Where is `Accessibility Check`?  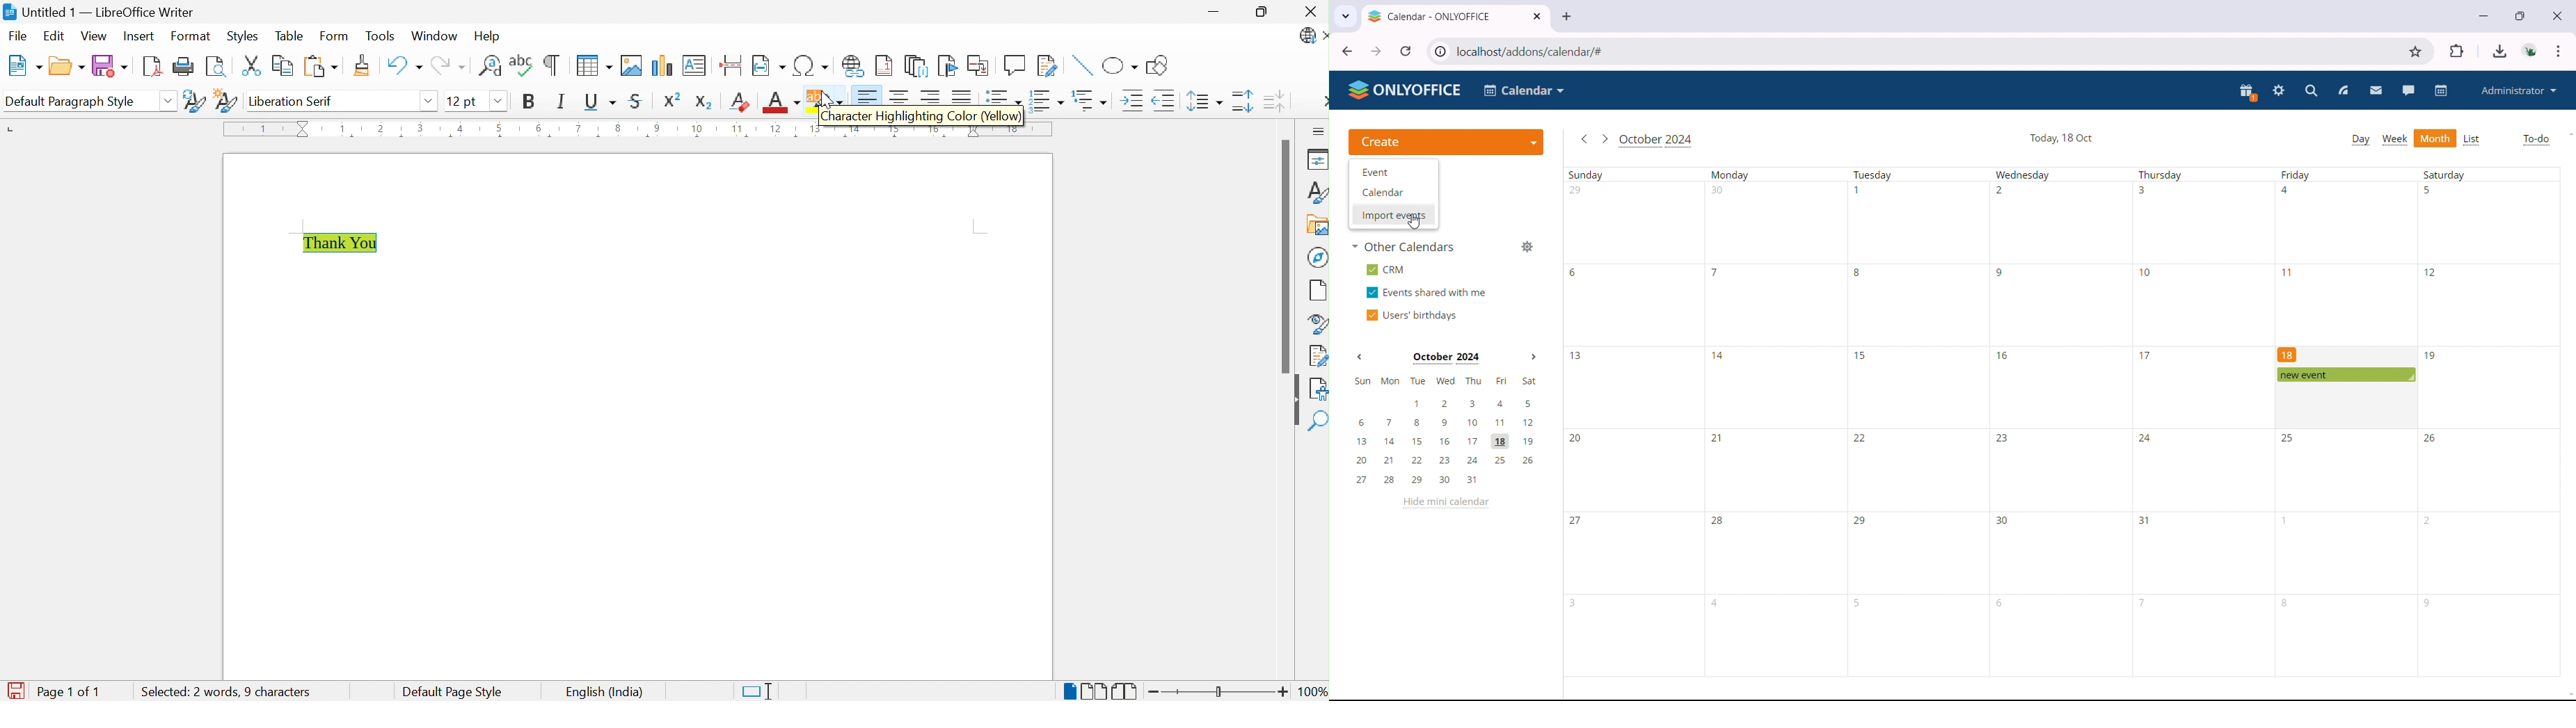
Accessibility Check is located at coordinates (1318, 390).